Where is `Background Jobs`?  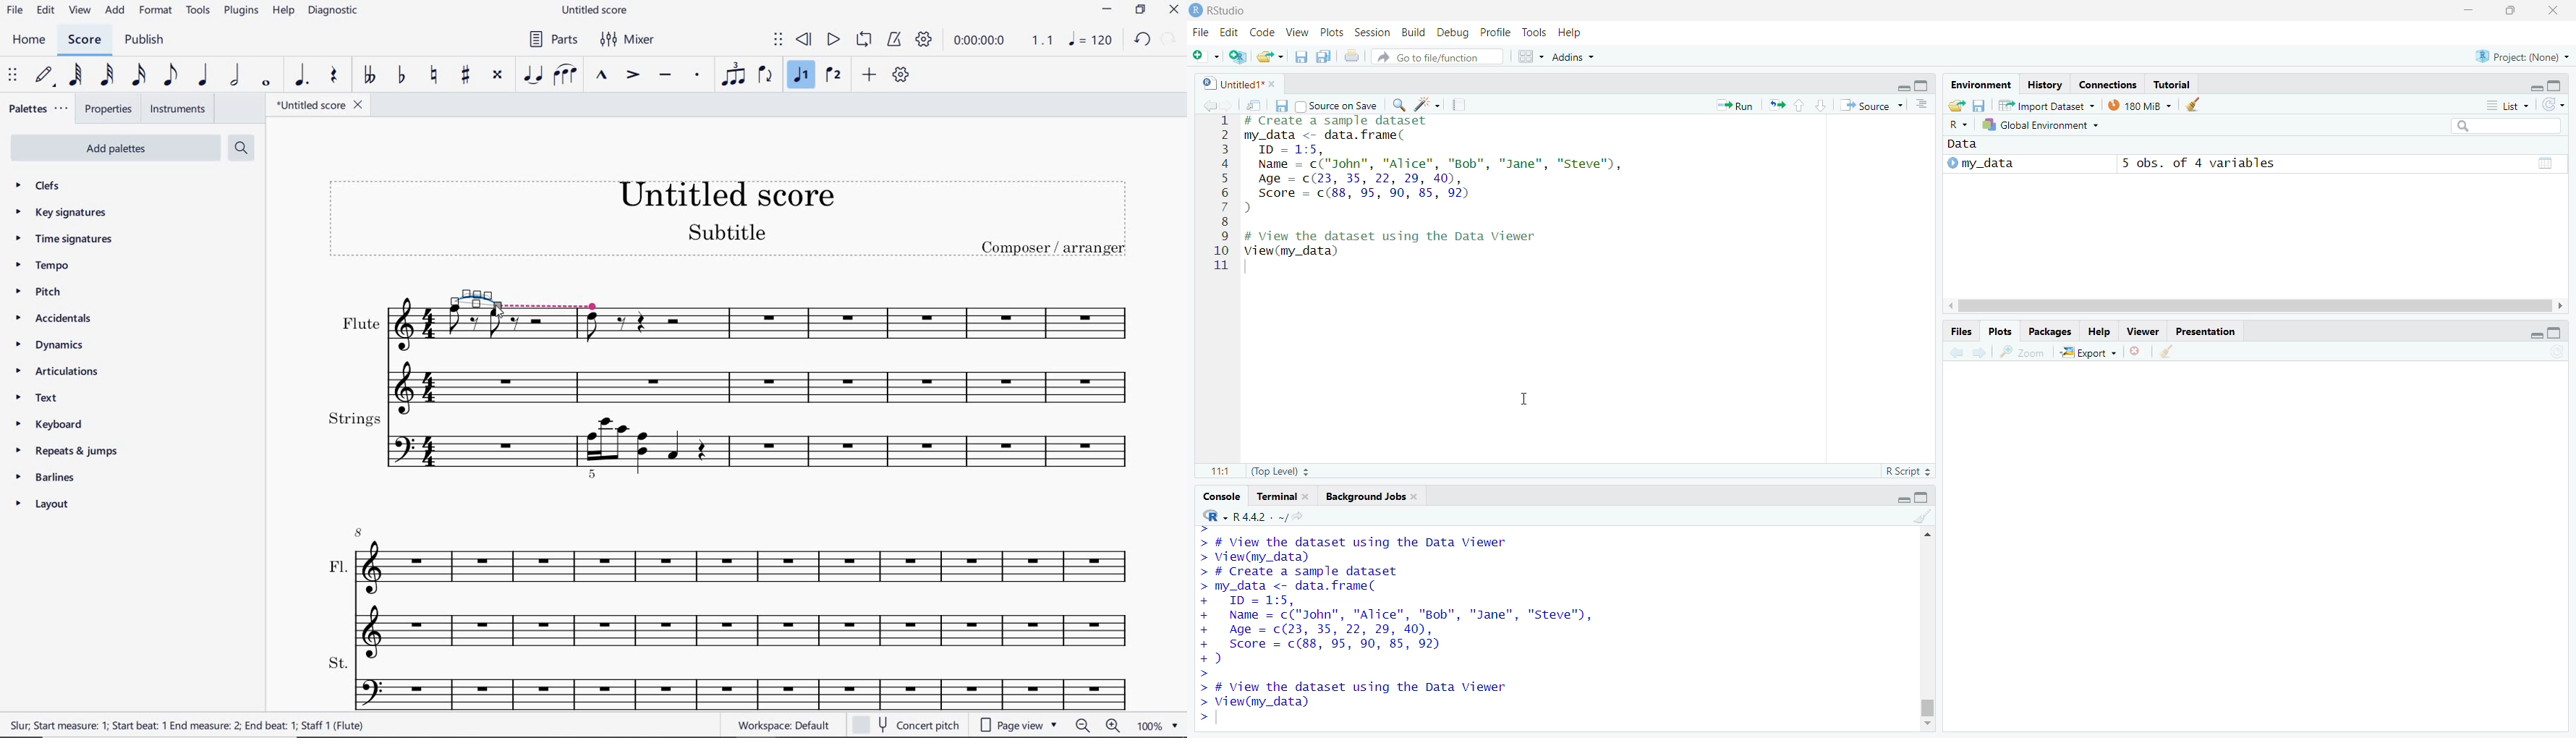
Background Jobs is located at coordinates (1374, 498).